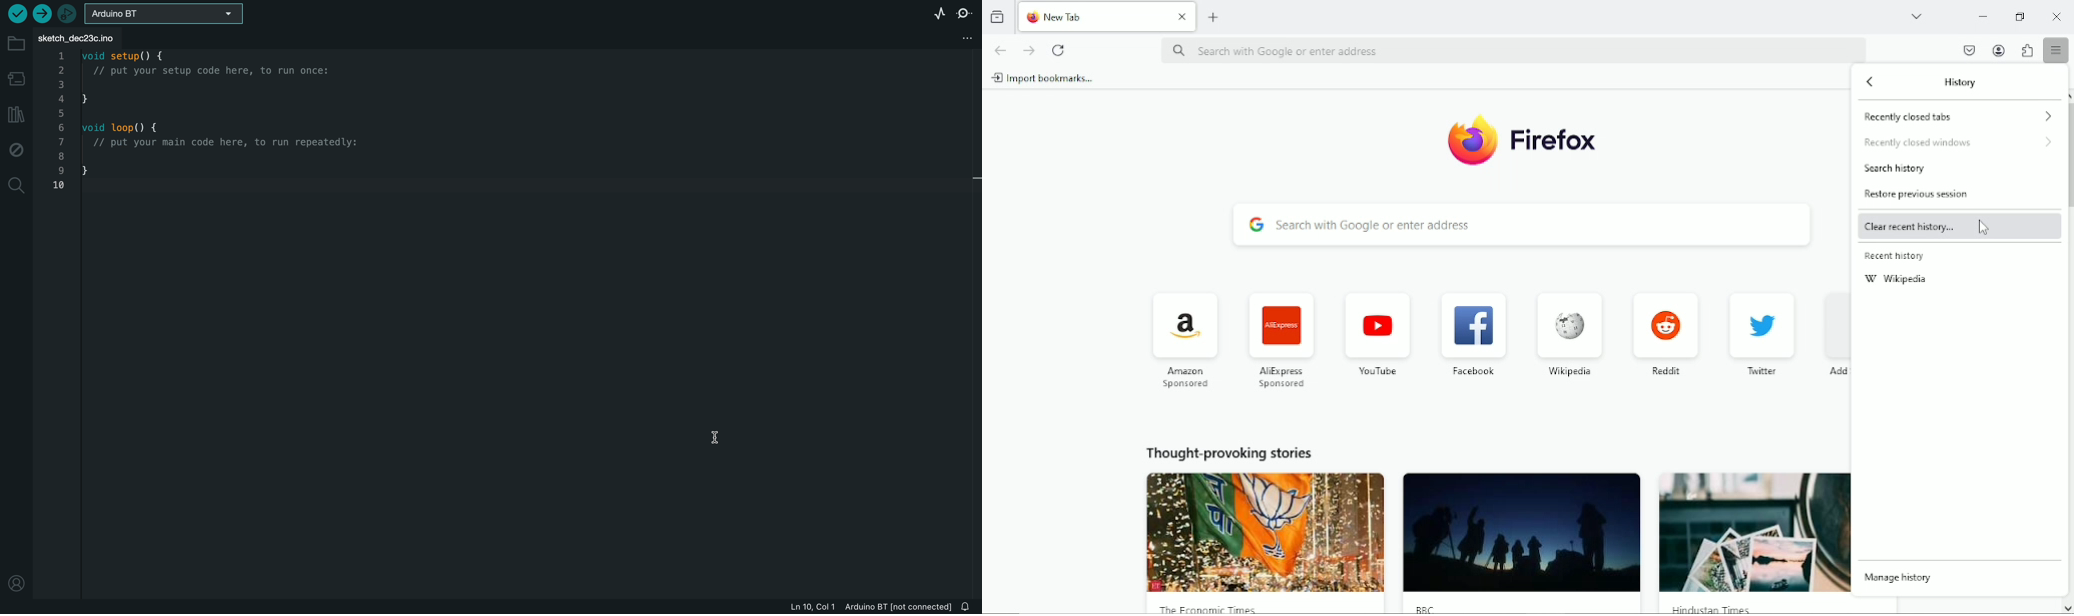 This screenshot has width=2100, height=616. What do you see at coordinates (996, 17) in the screenshot?
I see `View recent browsing` at bounding box center [996, 17].